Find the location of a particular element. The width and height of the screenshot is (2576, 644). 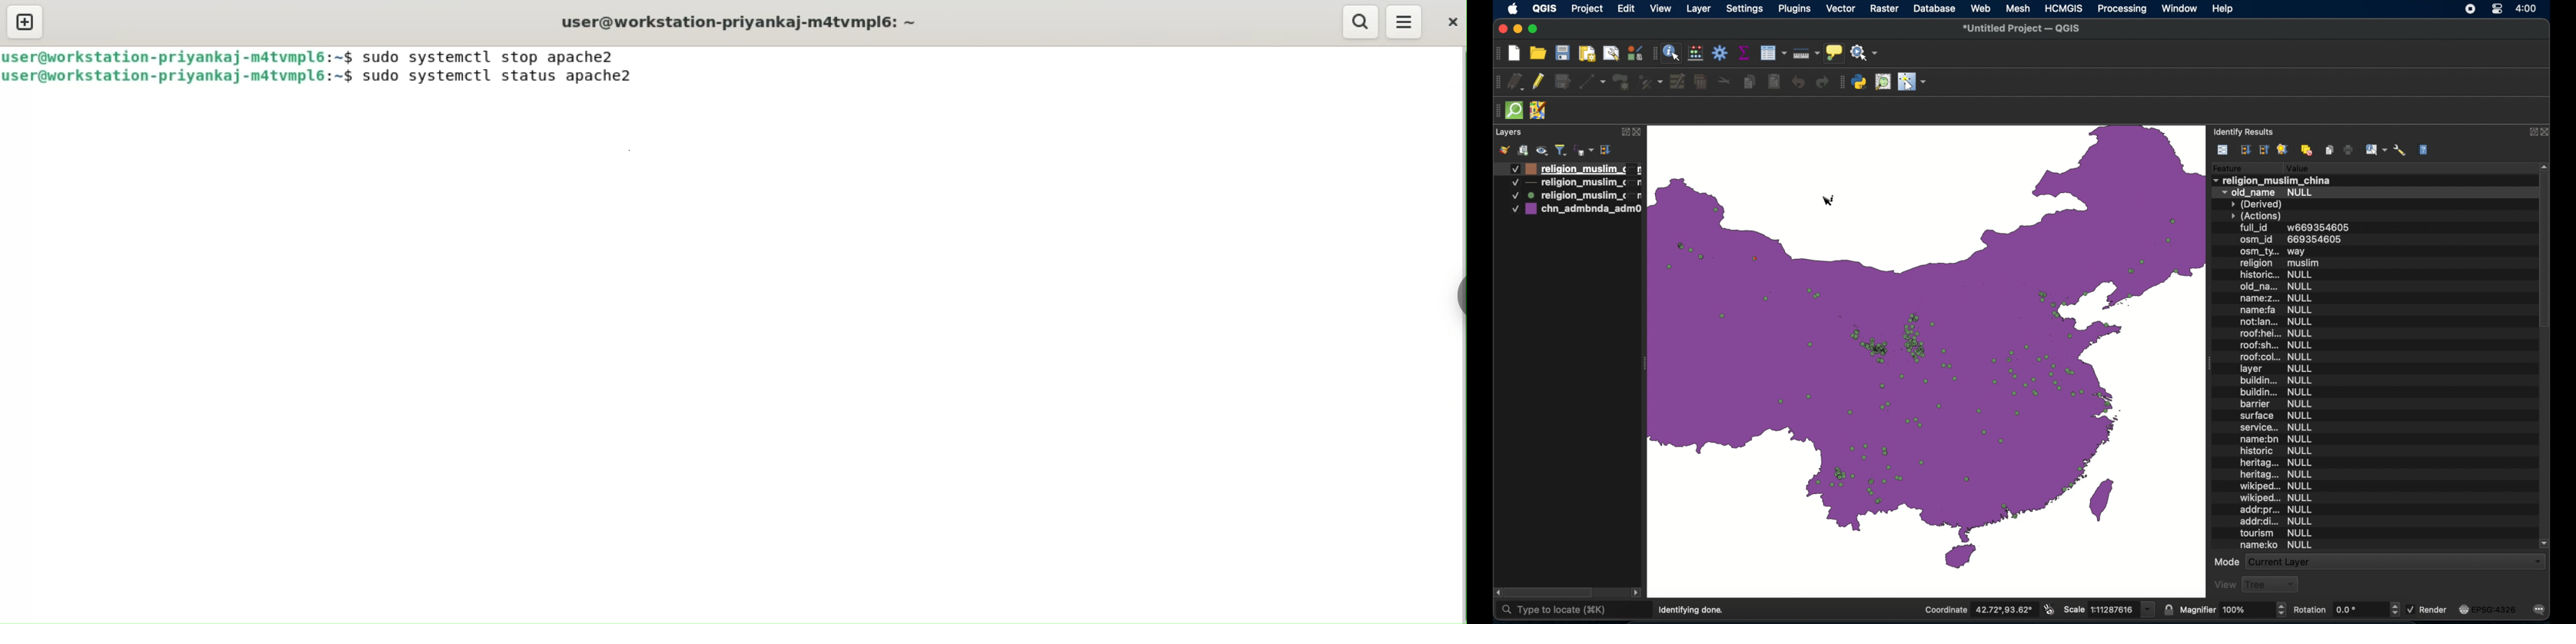

current crs is located at coordinates (2488, 609).